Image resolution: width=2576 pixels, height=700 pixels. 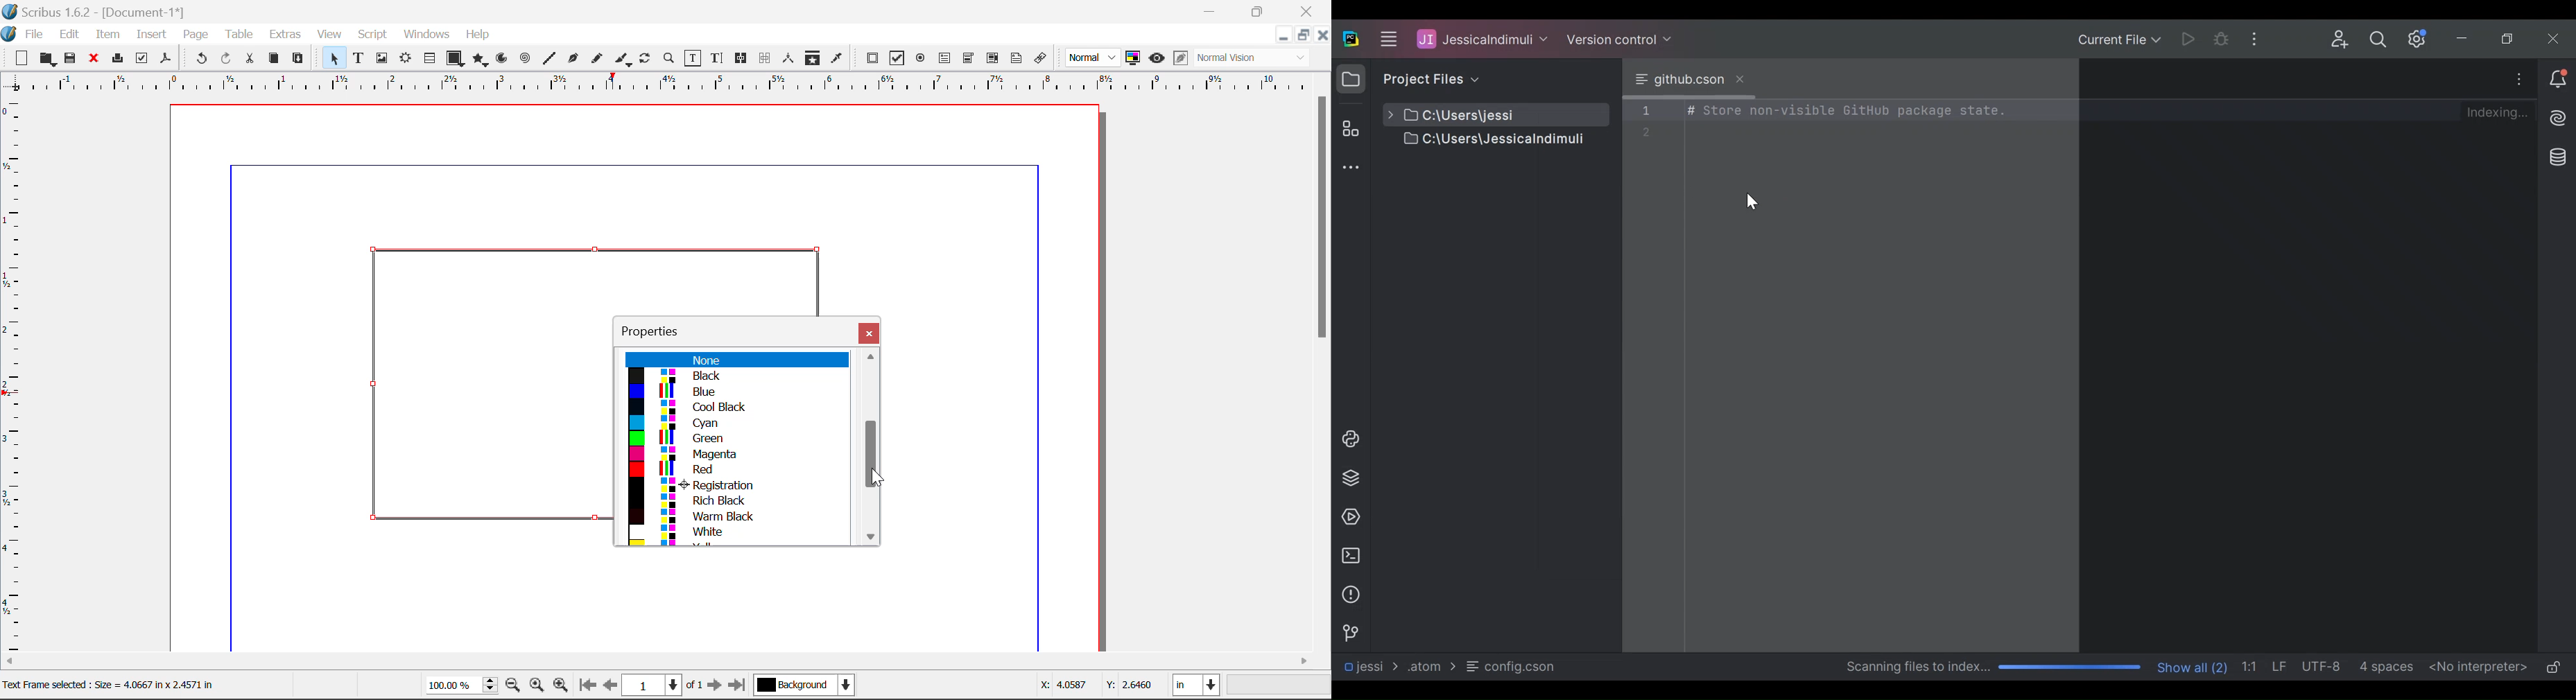 What do you see at coordinates (837, 58) in the screenshot?
I see `Eyedropper` at bounding box center [837, 58].